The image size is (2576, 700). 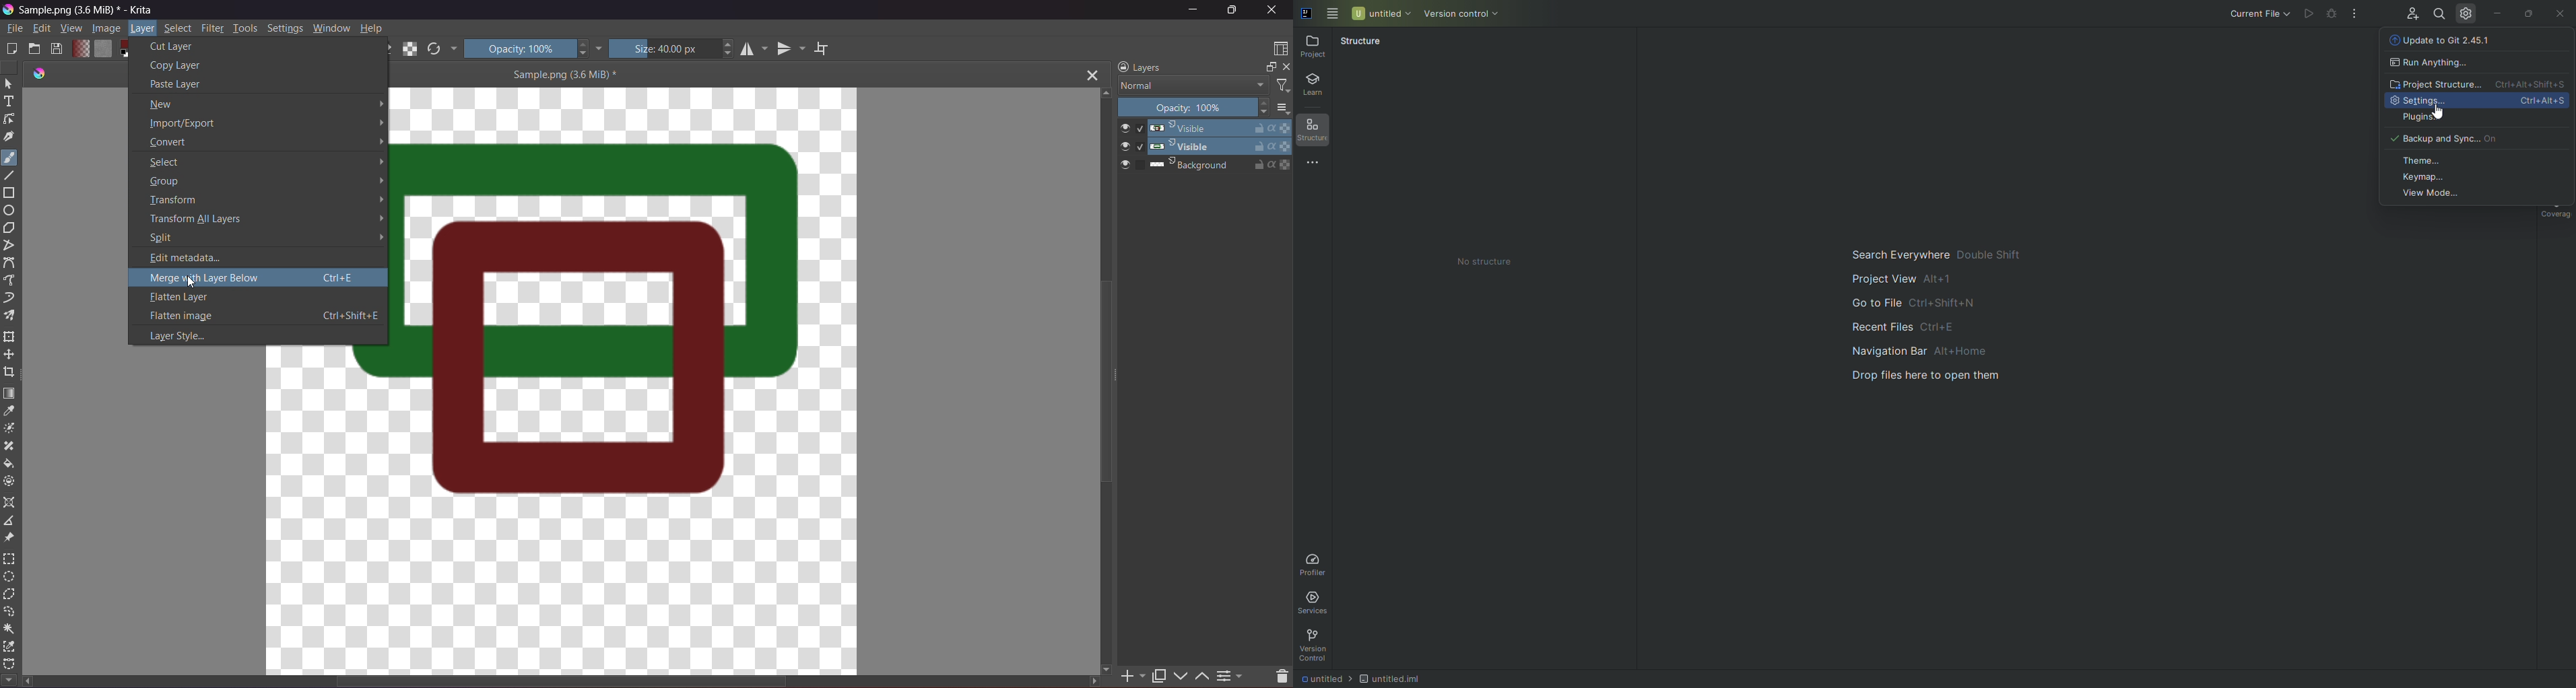 I want to click on New, so click(x=264, y=104).